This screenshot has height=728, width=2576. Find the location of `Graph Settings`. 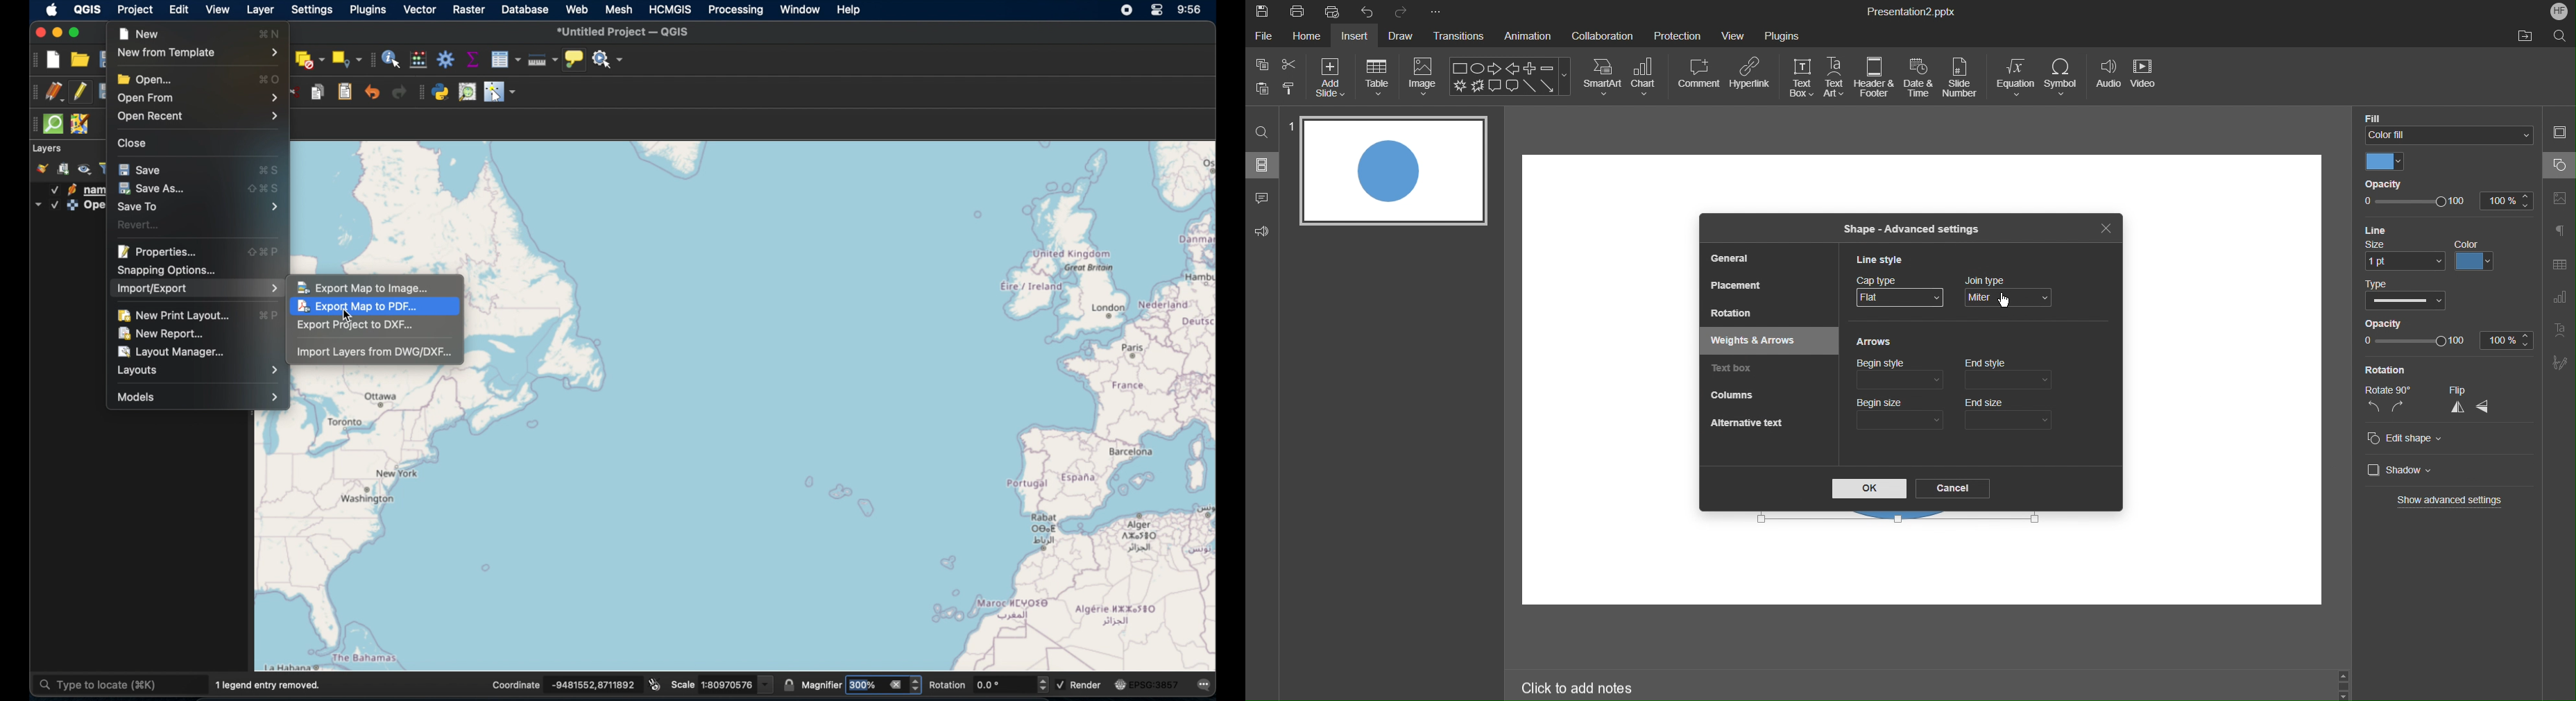

Graph Settings is located at coordinates (2557, 300).